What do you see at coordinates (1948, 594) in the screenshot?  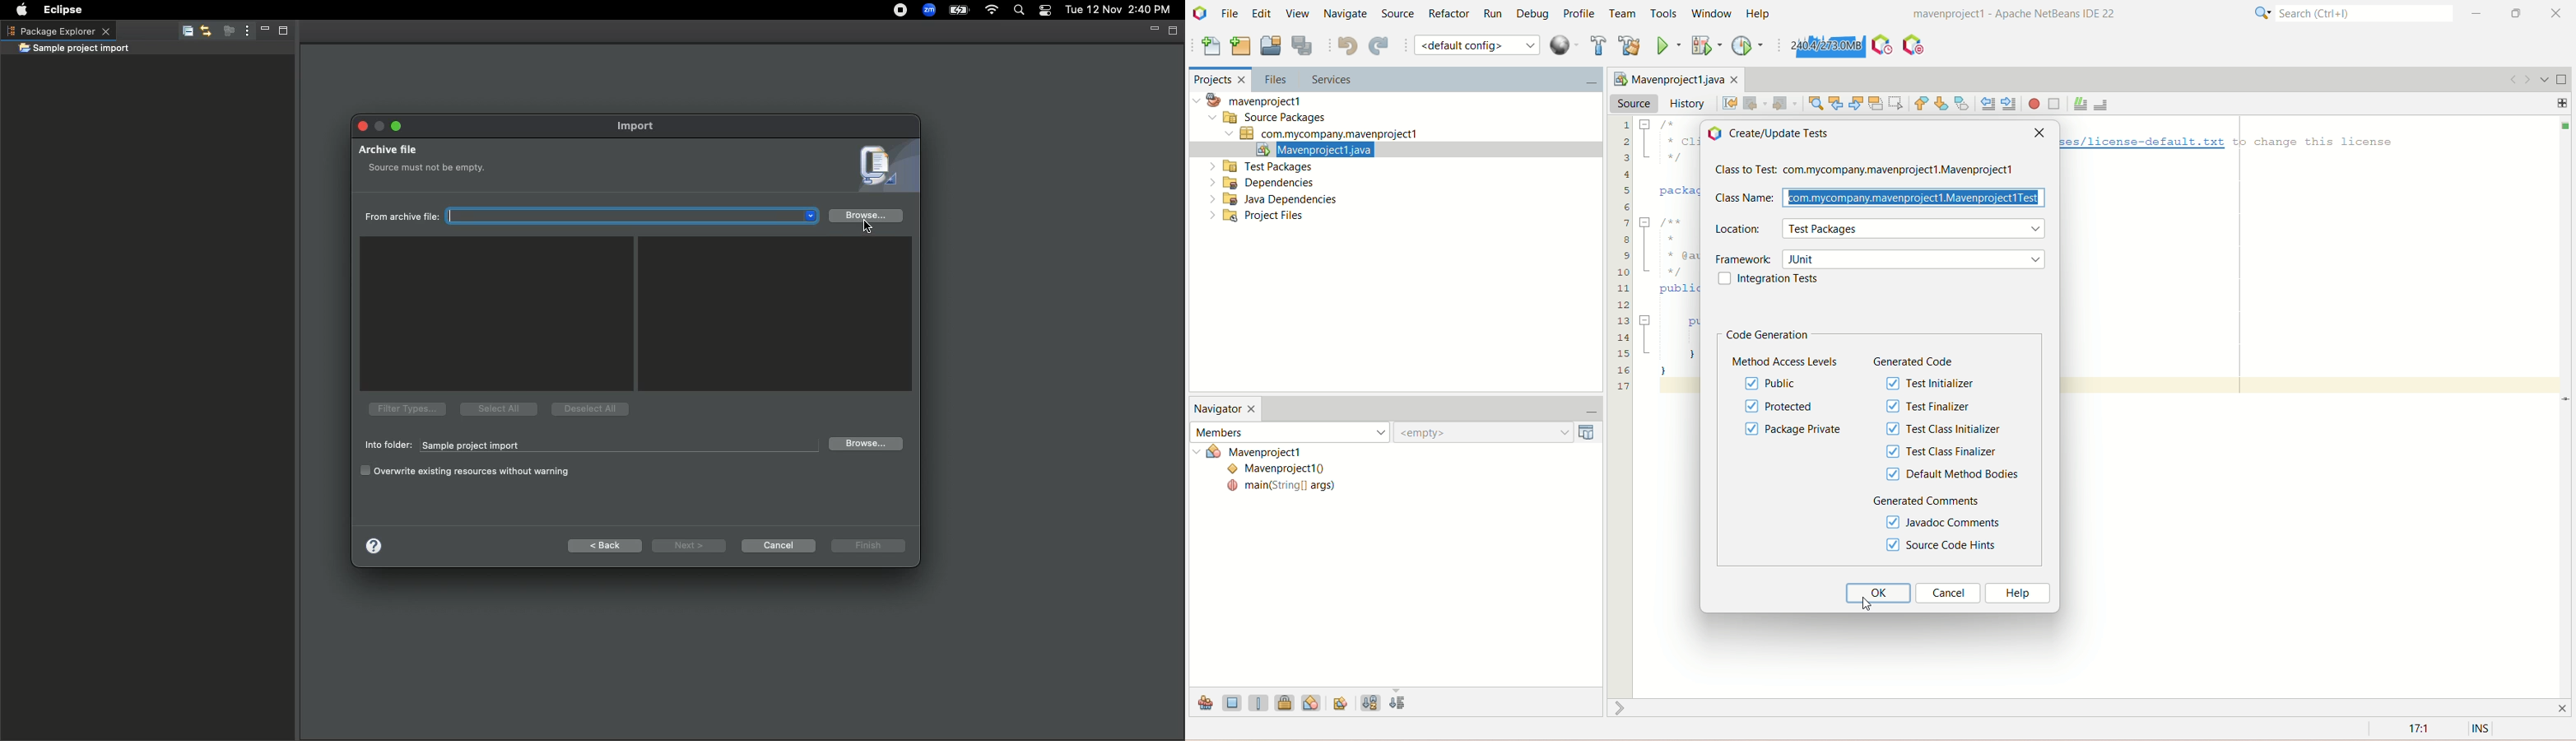 I see `cancel` at bounding box center [1948, 594].